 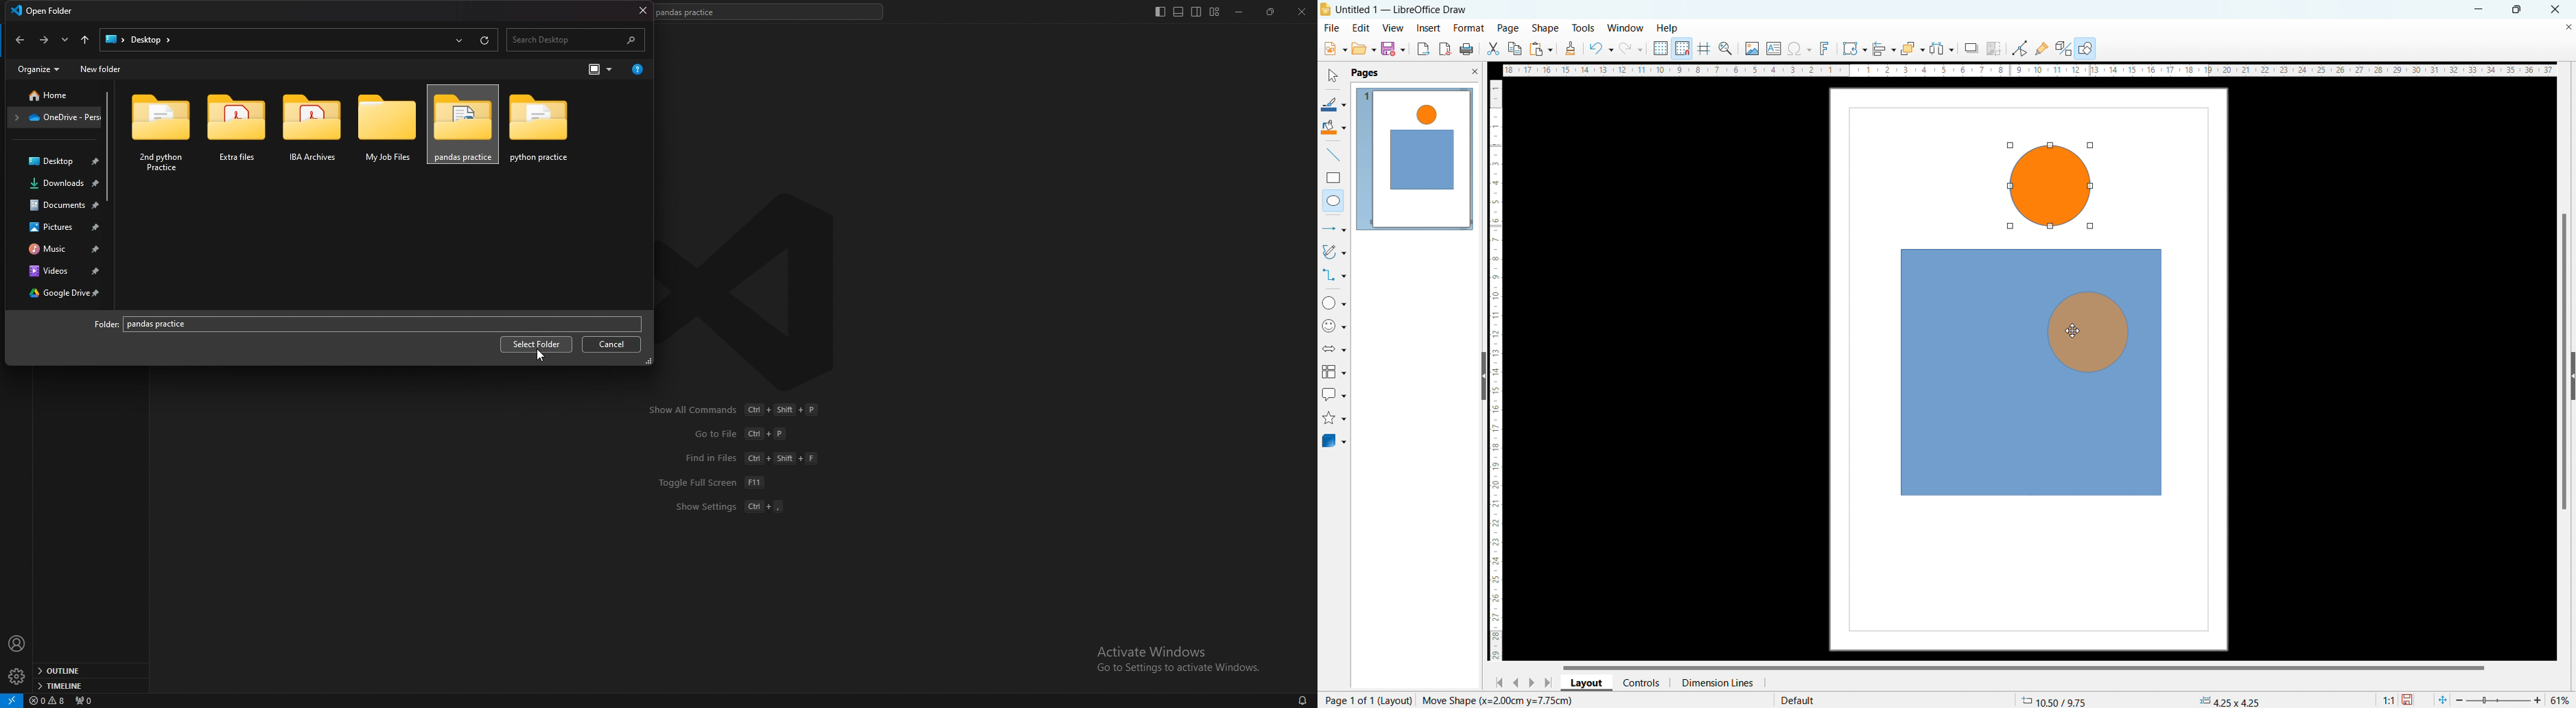 What do you see at coordinates (2498, 700) in the screenshot?
I see `slider` at bounding box center [2498, 700].